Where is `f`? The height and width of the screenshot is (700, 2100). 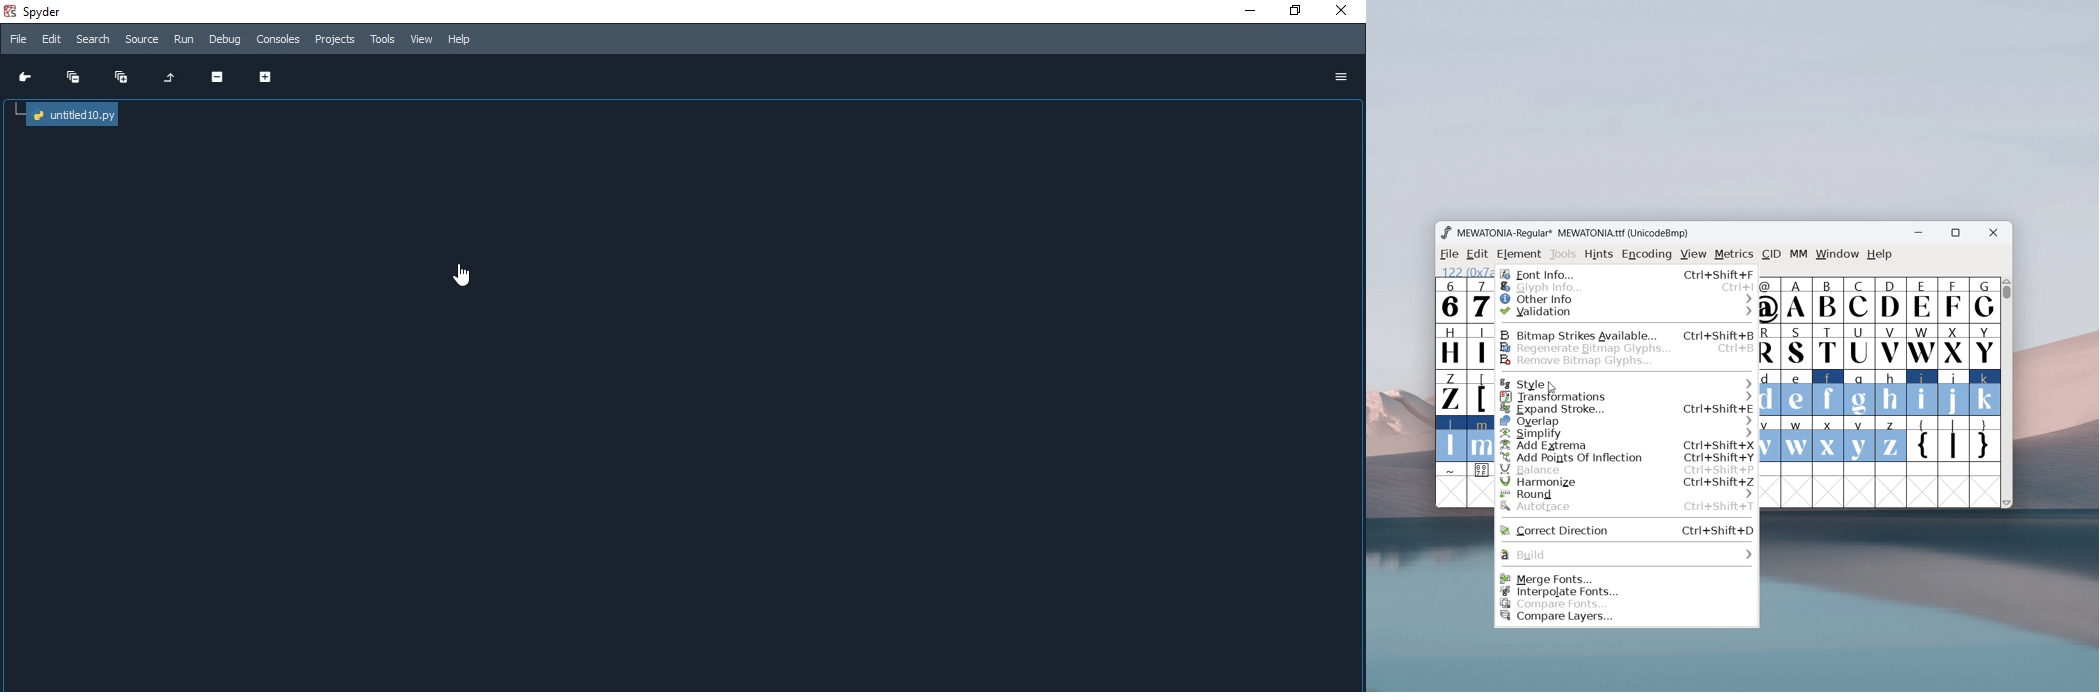 f is located at coordinates (1829, 392).